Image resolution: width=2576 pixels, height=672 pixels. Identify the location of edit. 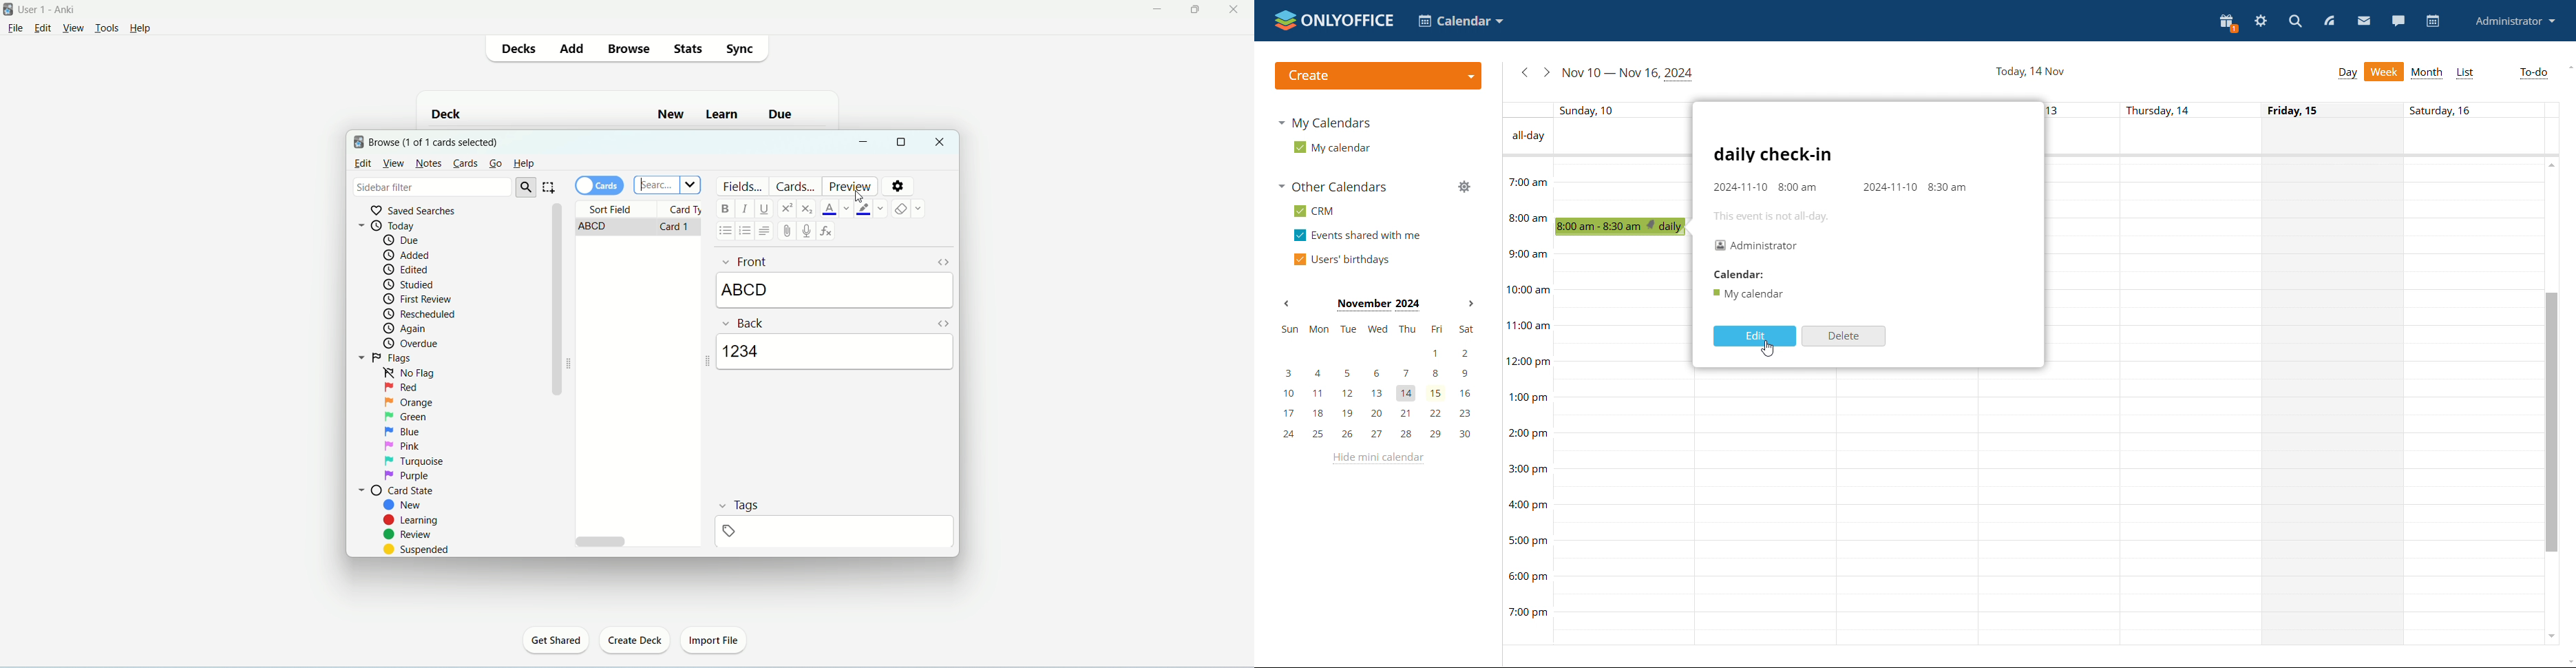
(363, 163).